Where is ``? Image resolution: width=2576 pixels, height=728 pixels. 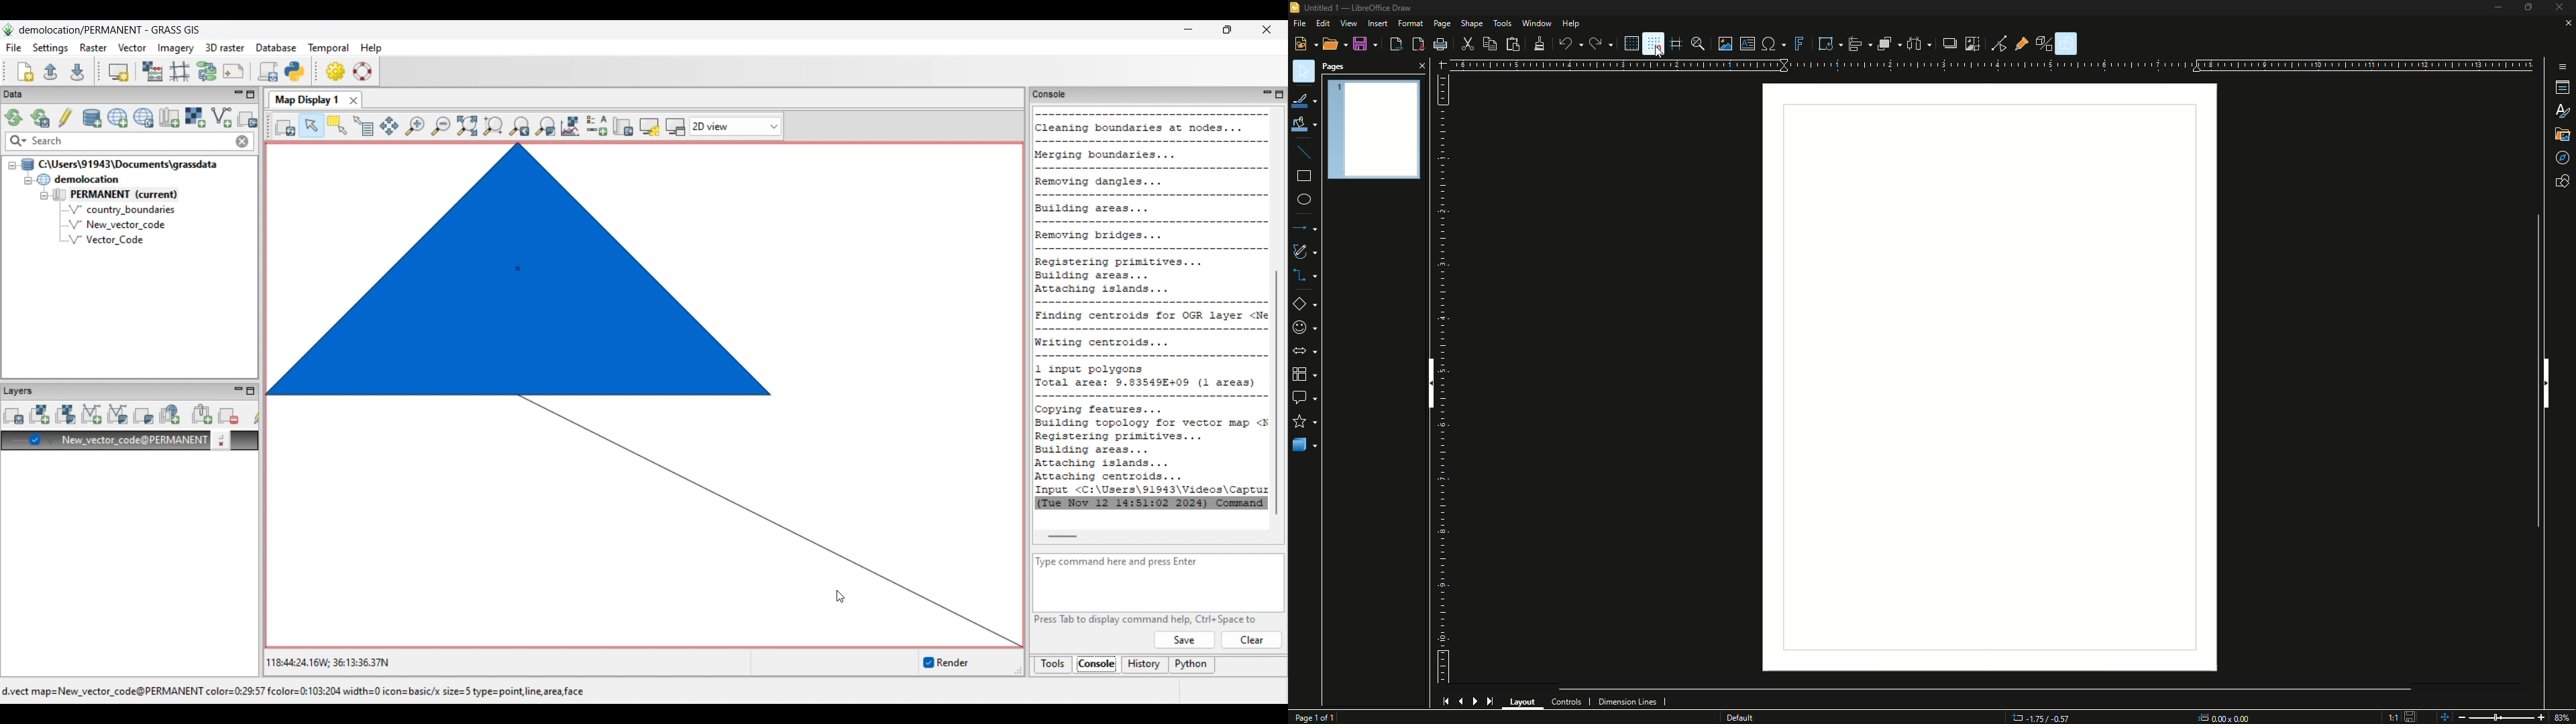  is located at coordinates (1746, 717).